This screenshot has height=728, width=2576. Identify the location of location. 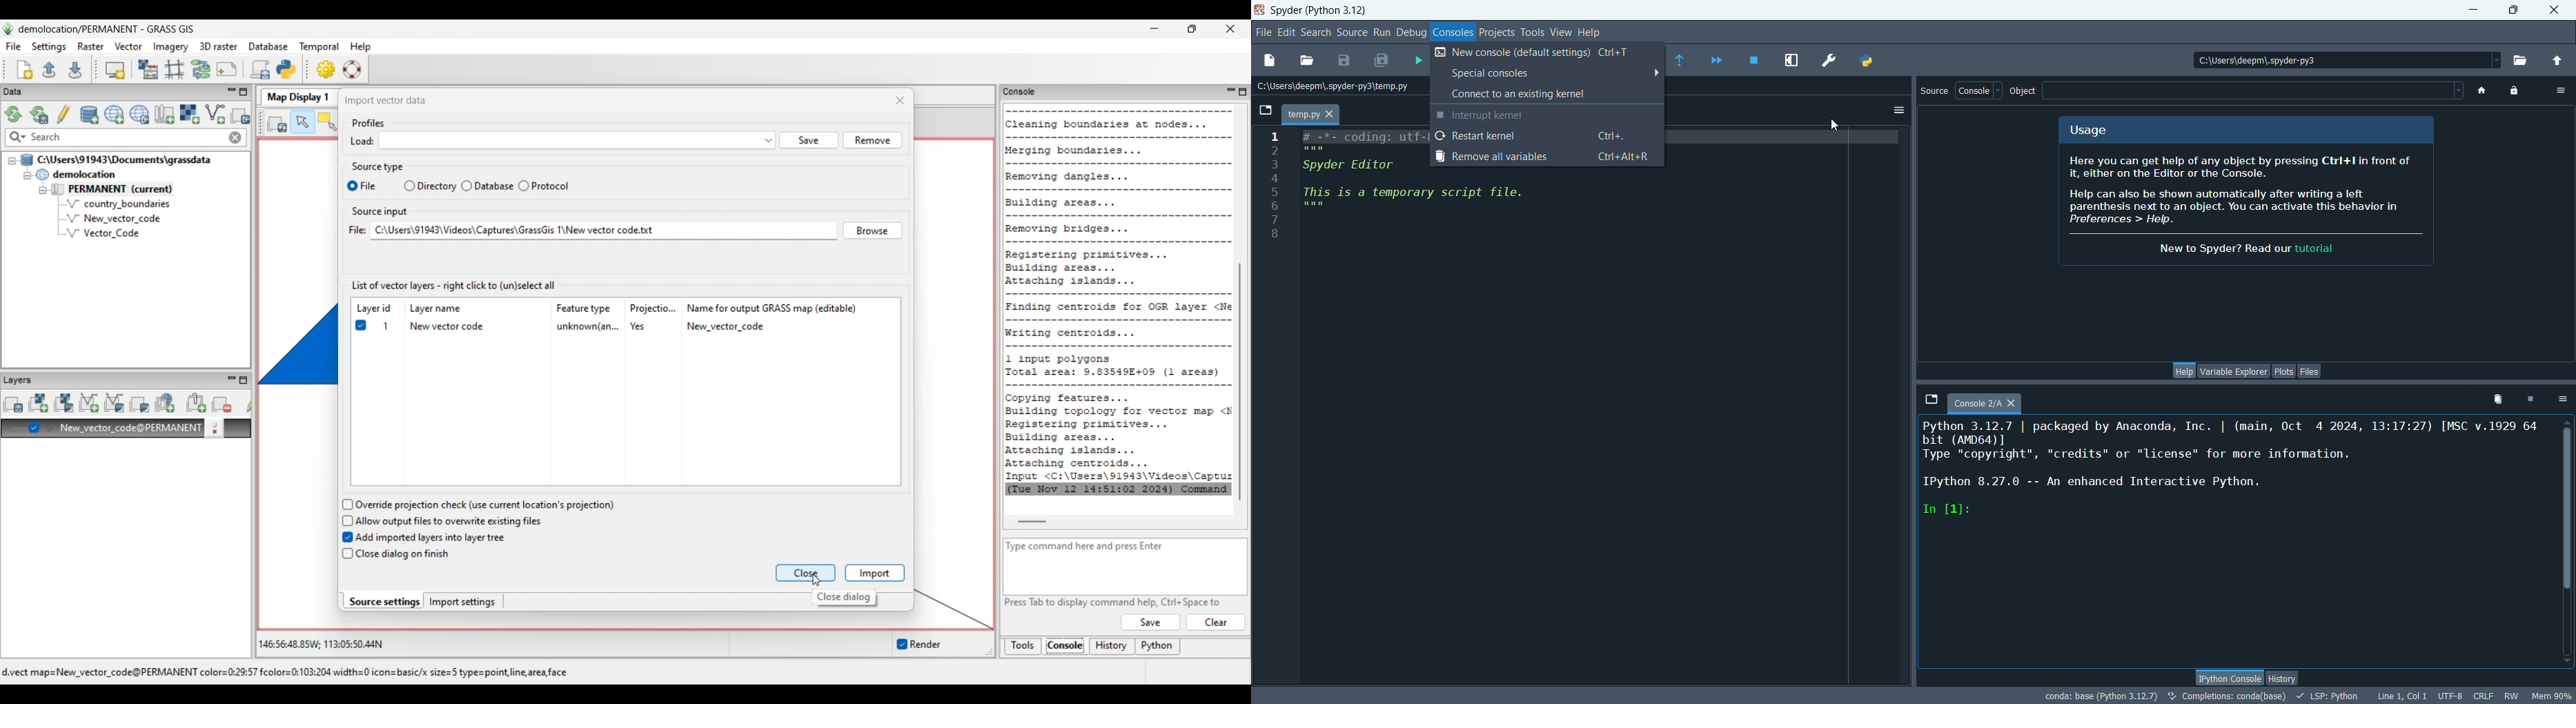
(1333, 86).